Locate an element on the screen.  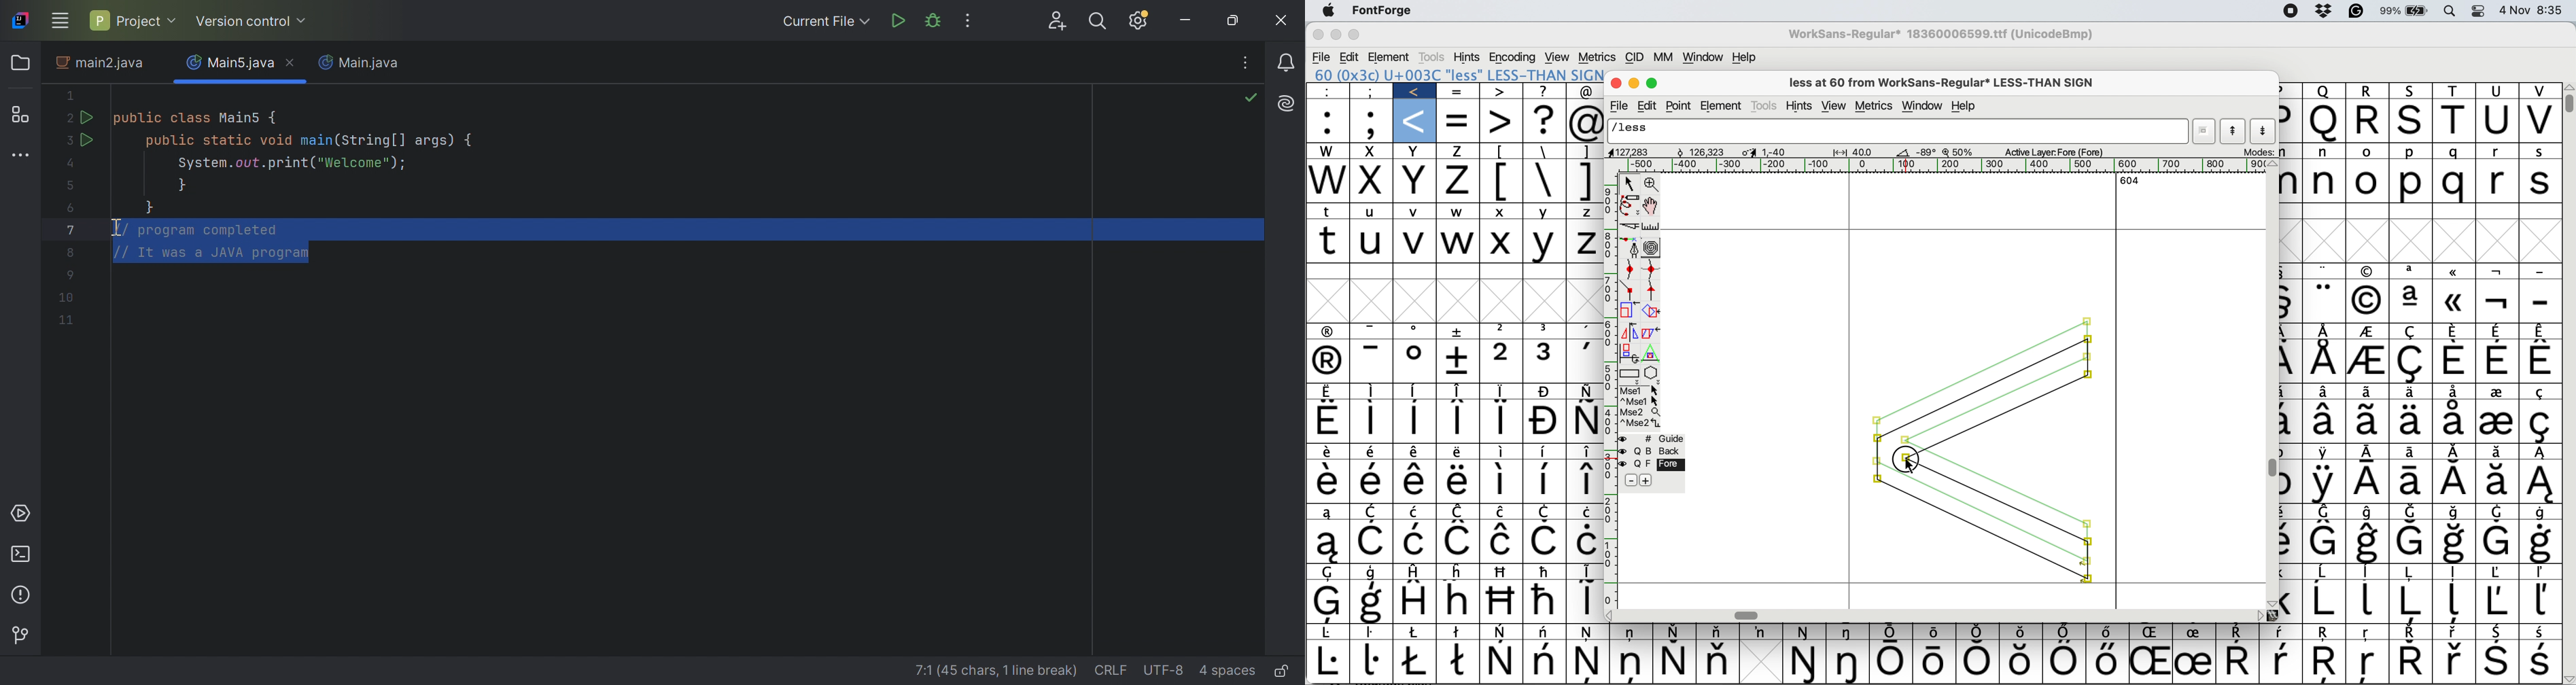
Symbol is located at coordinates (1501, 601).